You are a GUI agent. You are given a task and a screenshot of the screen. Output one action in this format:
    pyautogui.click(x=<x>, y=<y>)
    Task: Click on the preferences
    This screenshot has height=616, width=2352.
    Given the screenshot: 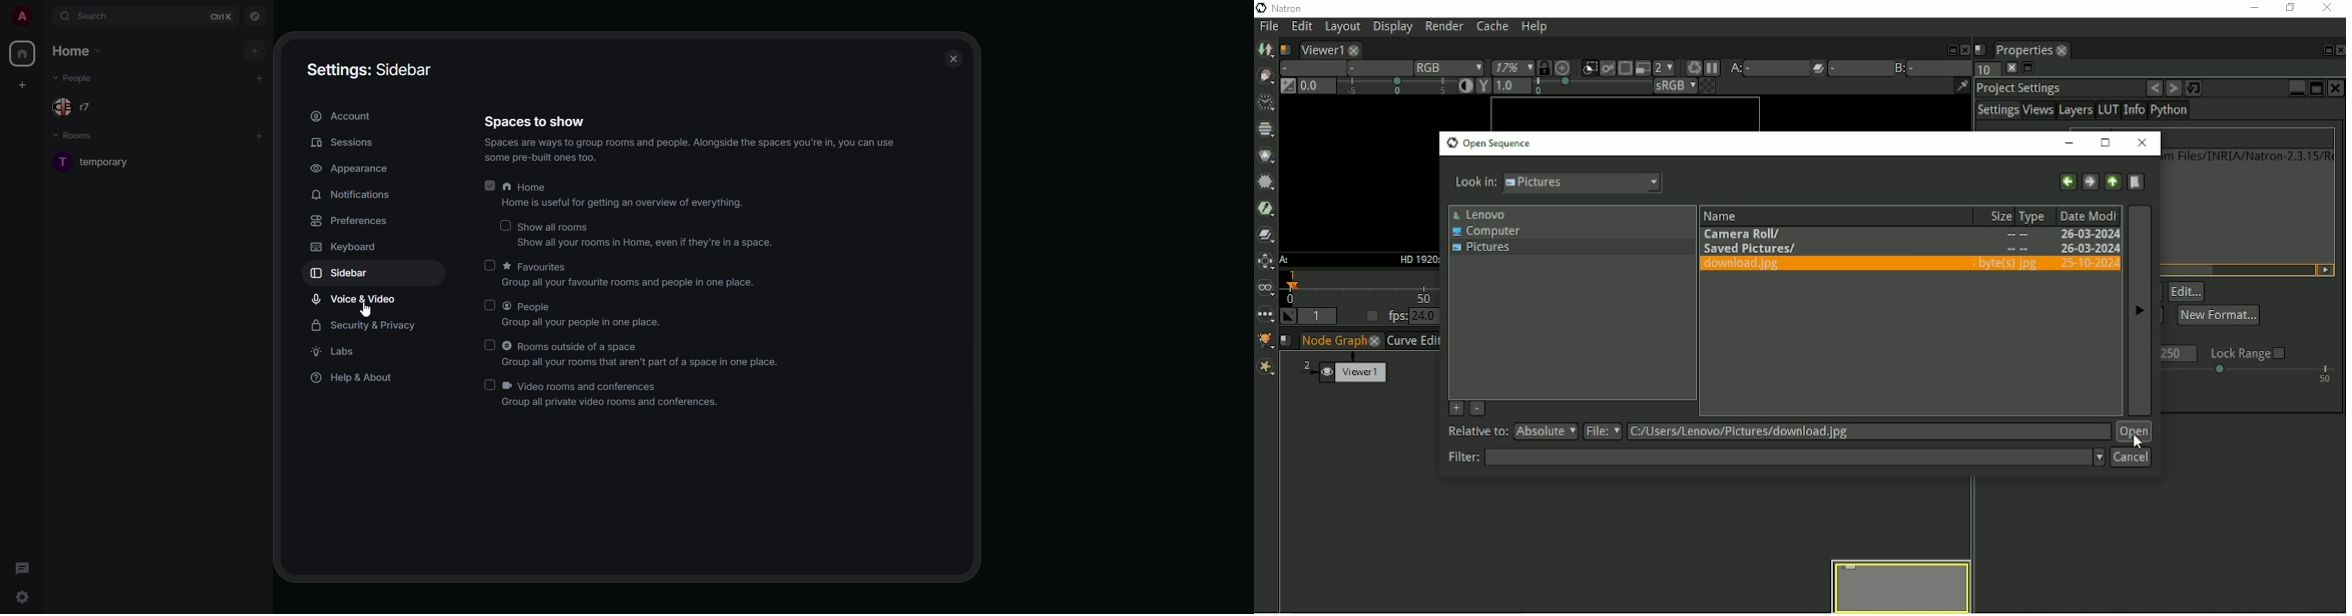 What is the action you would take?
    pyautogui.click(x=353, y=222)
    